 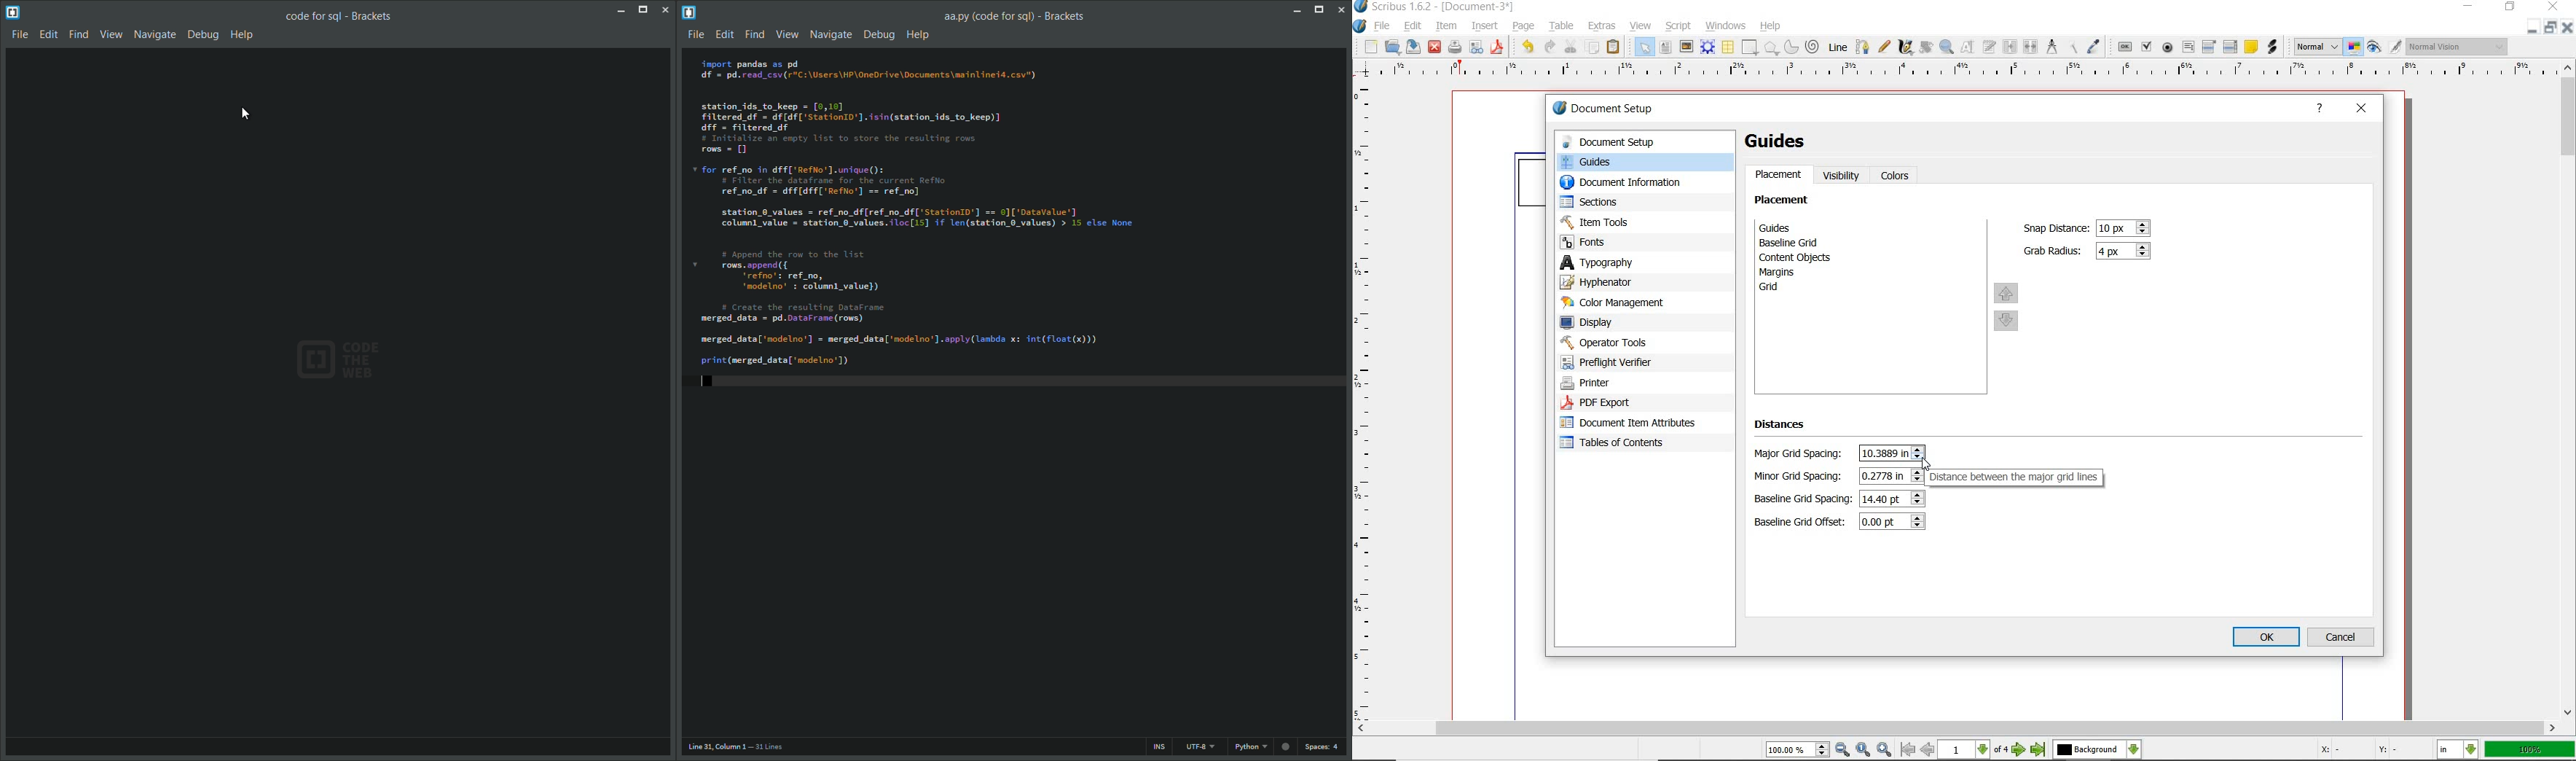 I want to click on link text frames, so click(x=2010, y=47).